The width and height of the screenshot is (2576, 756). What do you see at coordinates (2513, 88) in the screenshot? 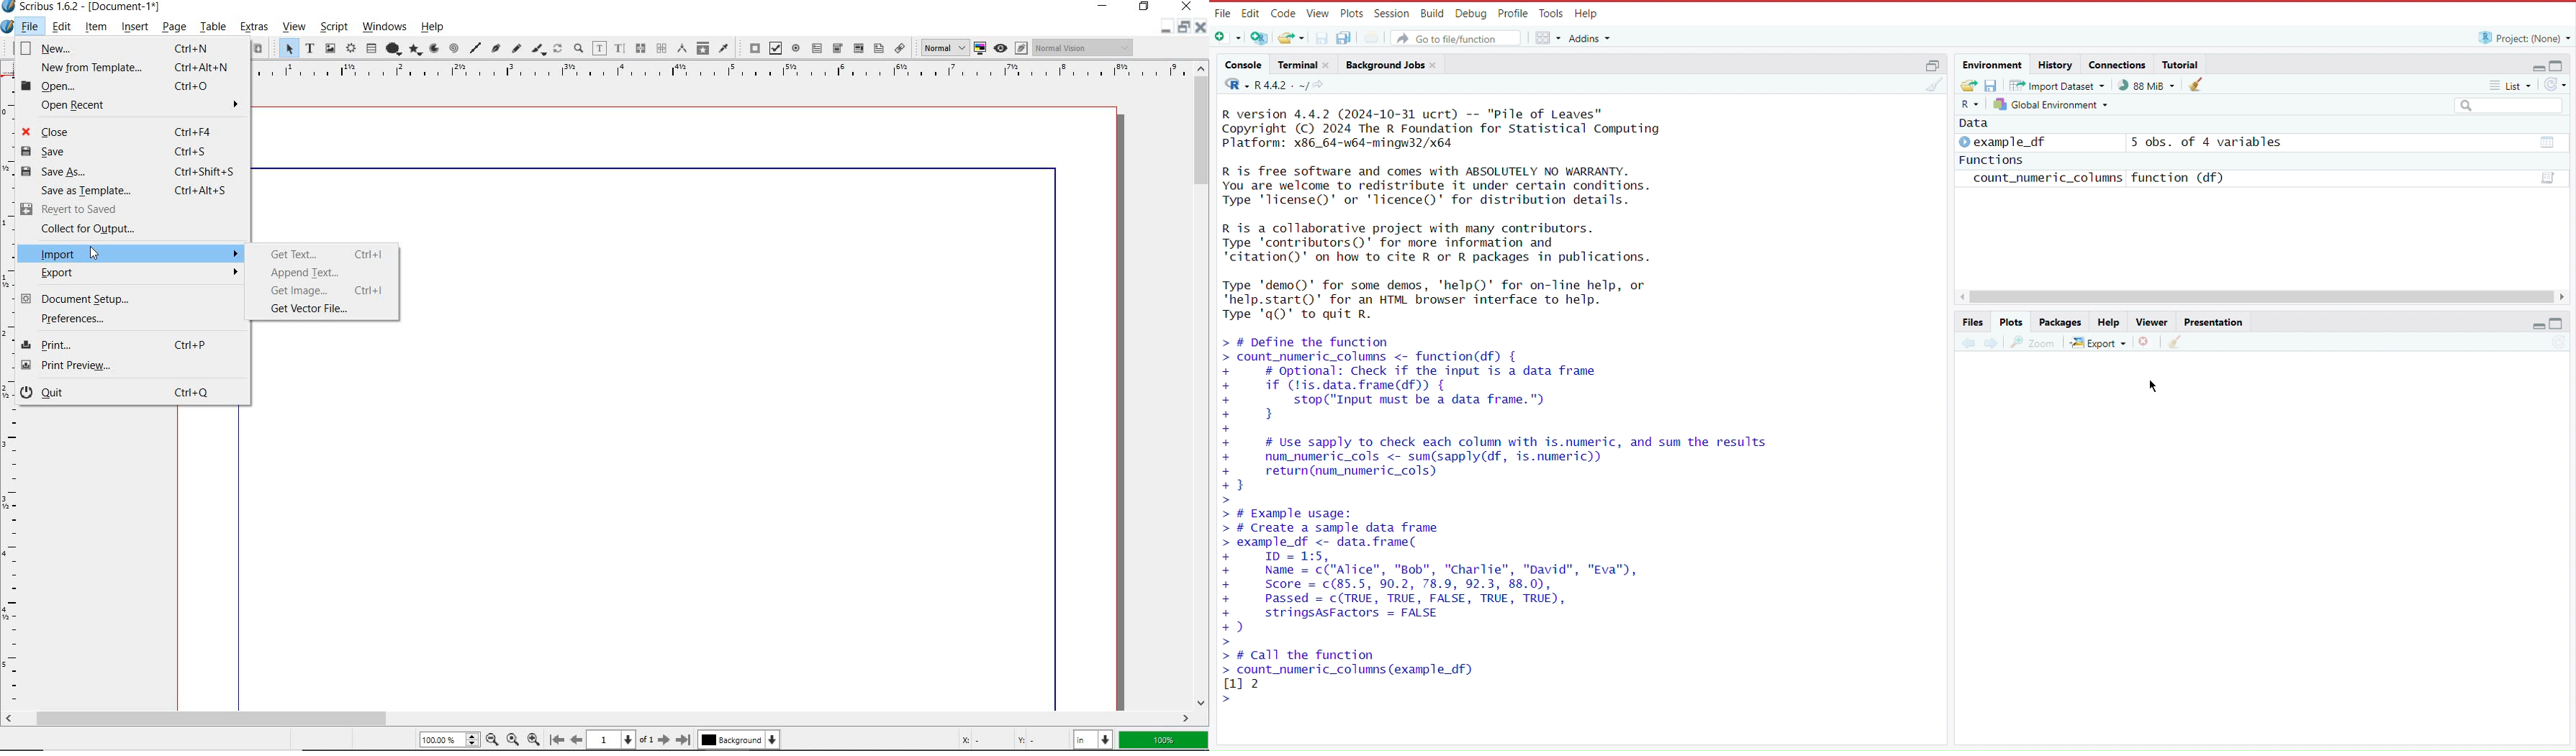
I see `List` at bounding box center [2513, 88].